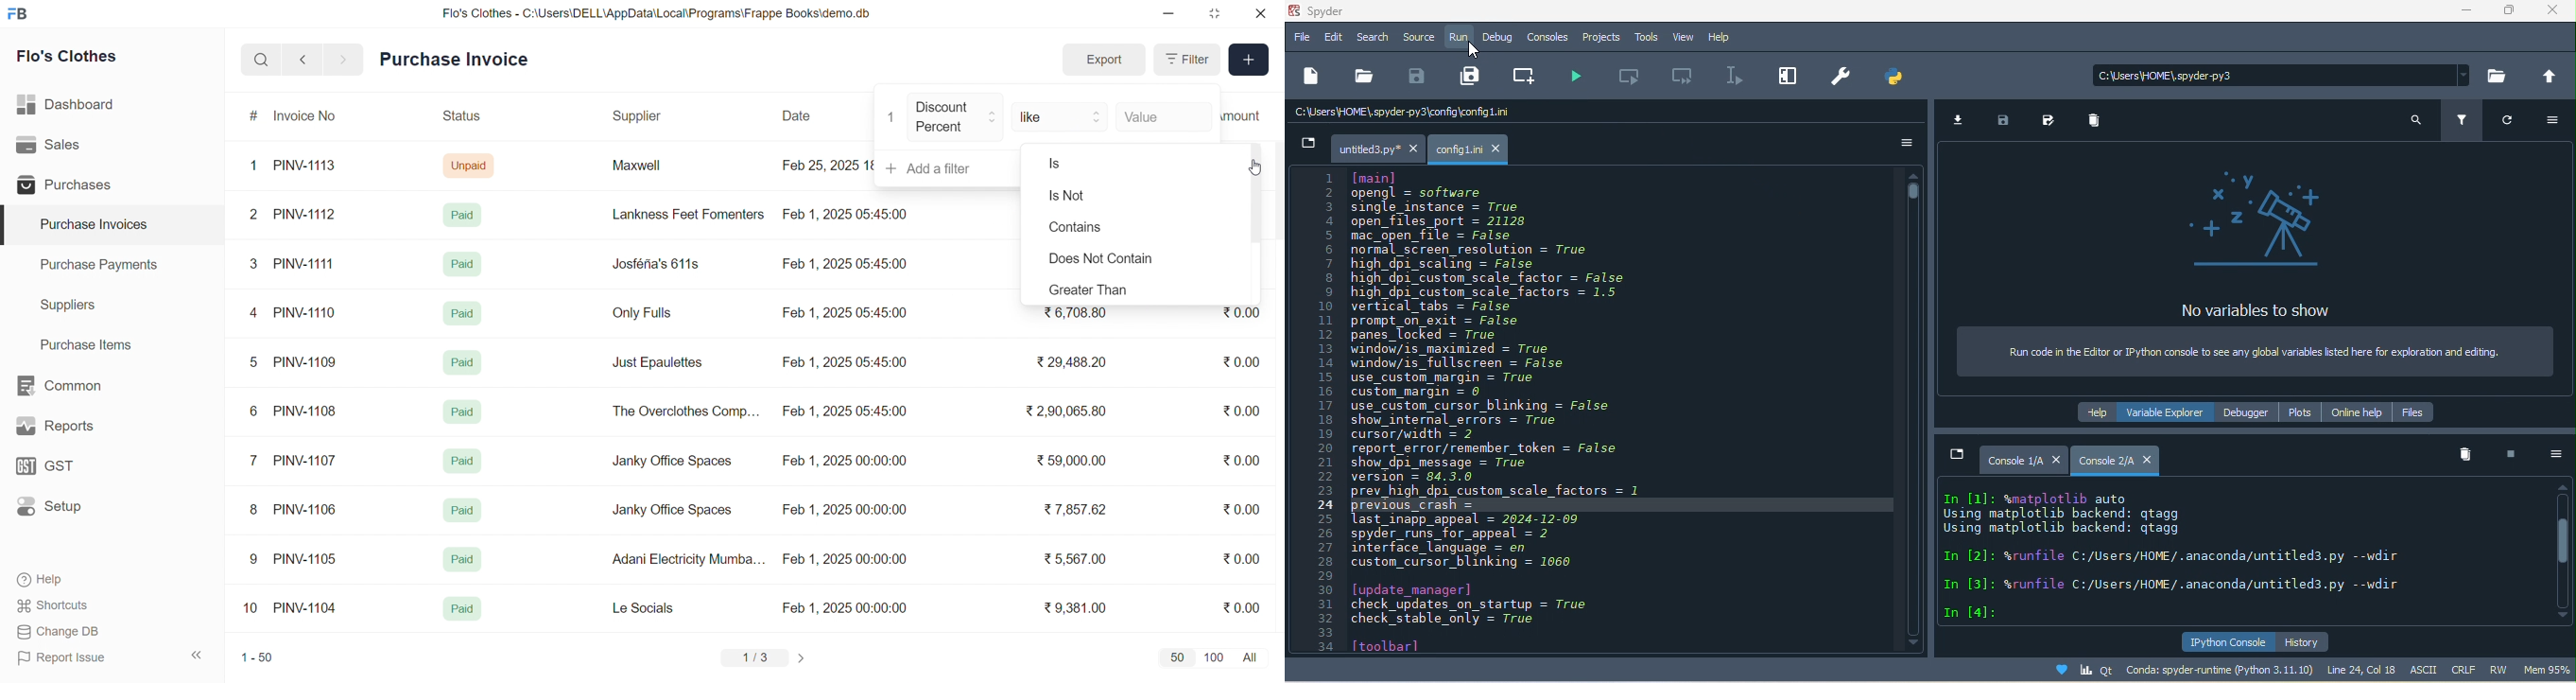 The image size is (2576, 700). Describe the element at coordinates (1909, 145) in the screenshot. I see `option` at that location.